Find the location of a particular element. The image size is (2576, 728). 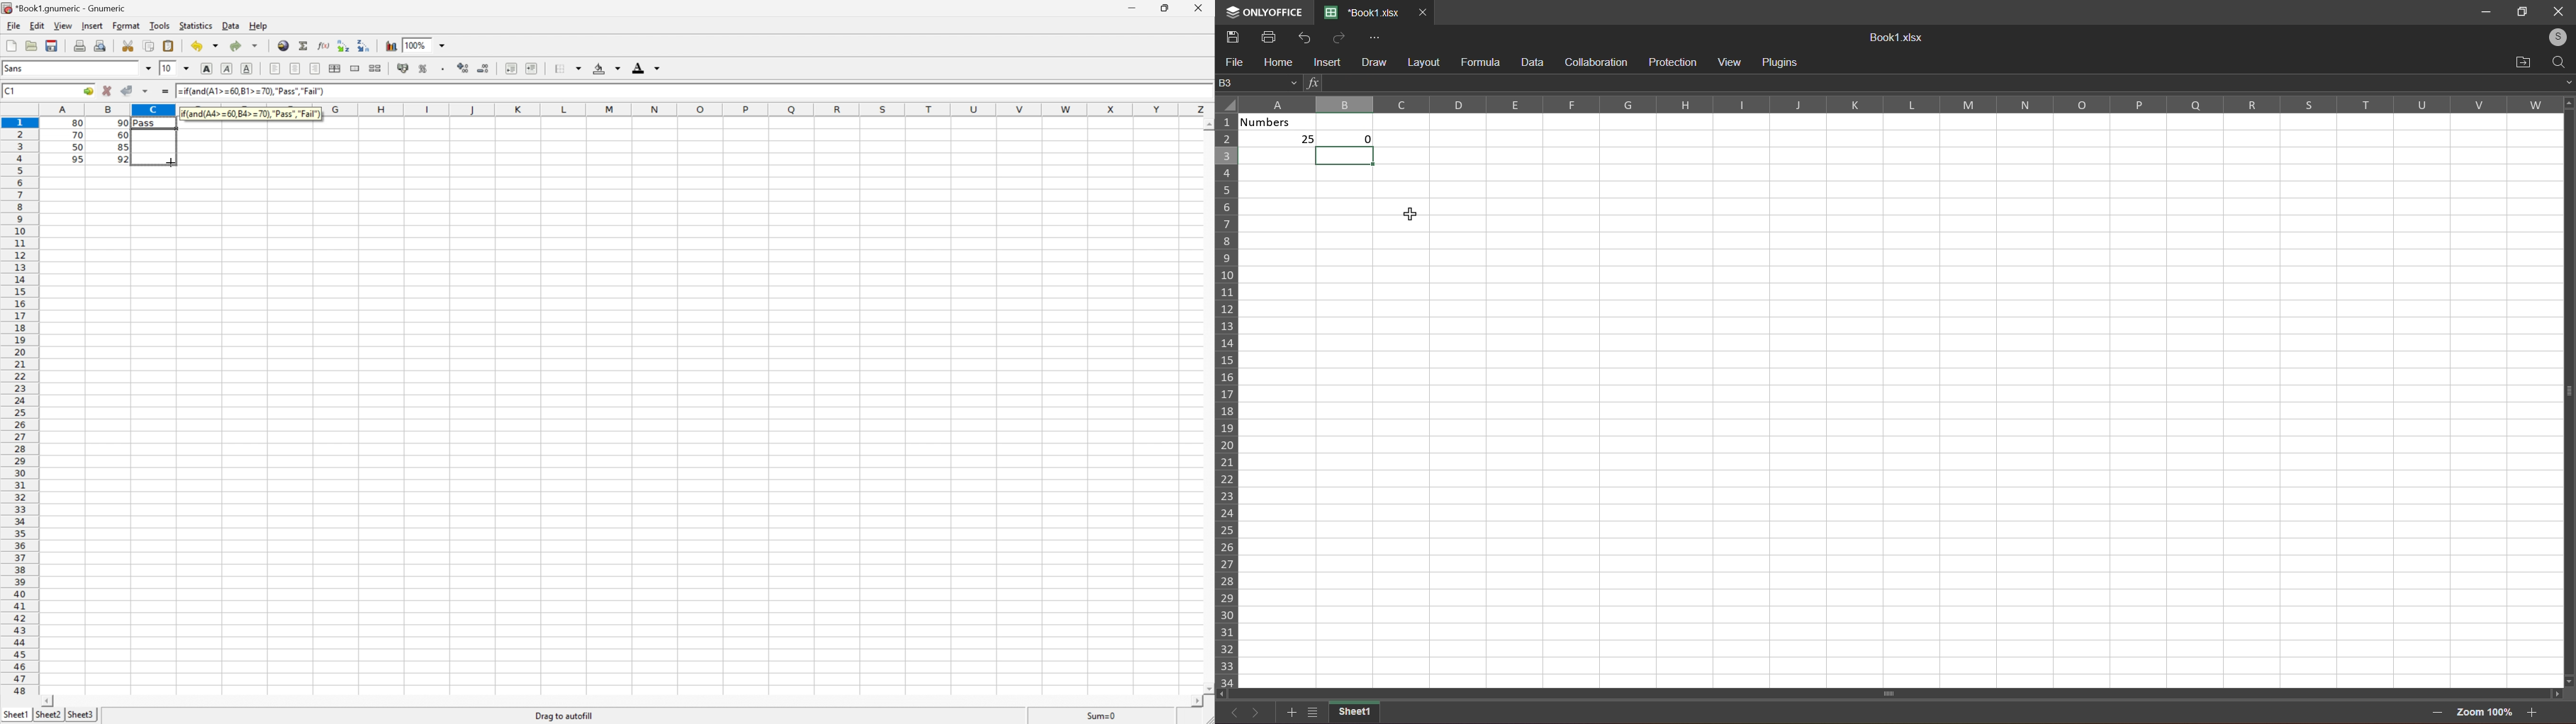

Go to... is located at coordinates (89, 91).